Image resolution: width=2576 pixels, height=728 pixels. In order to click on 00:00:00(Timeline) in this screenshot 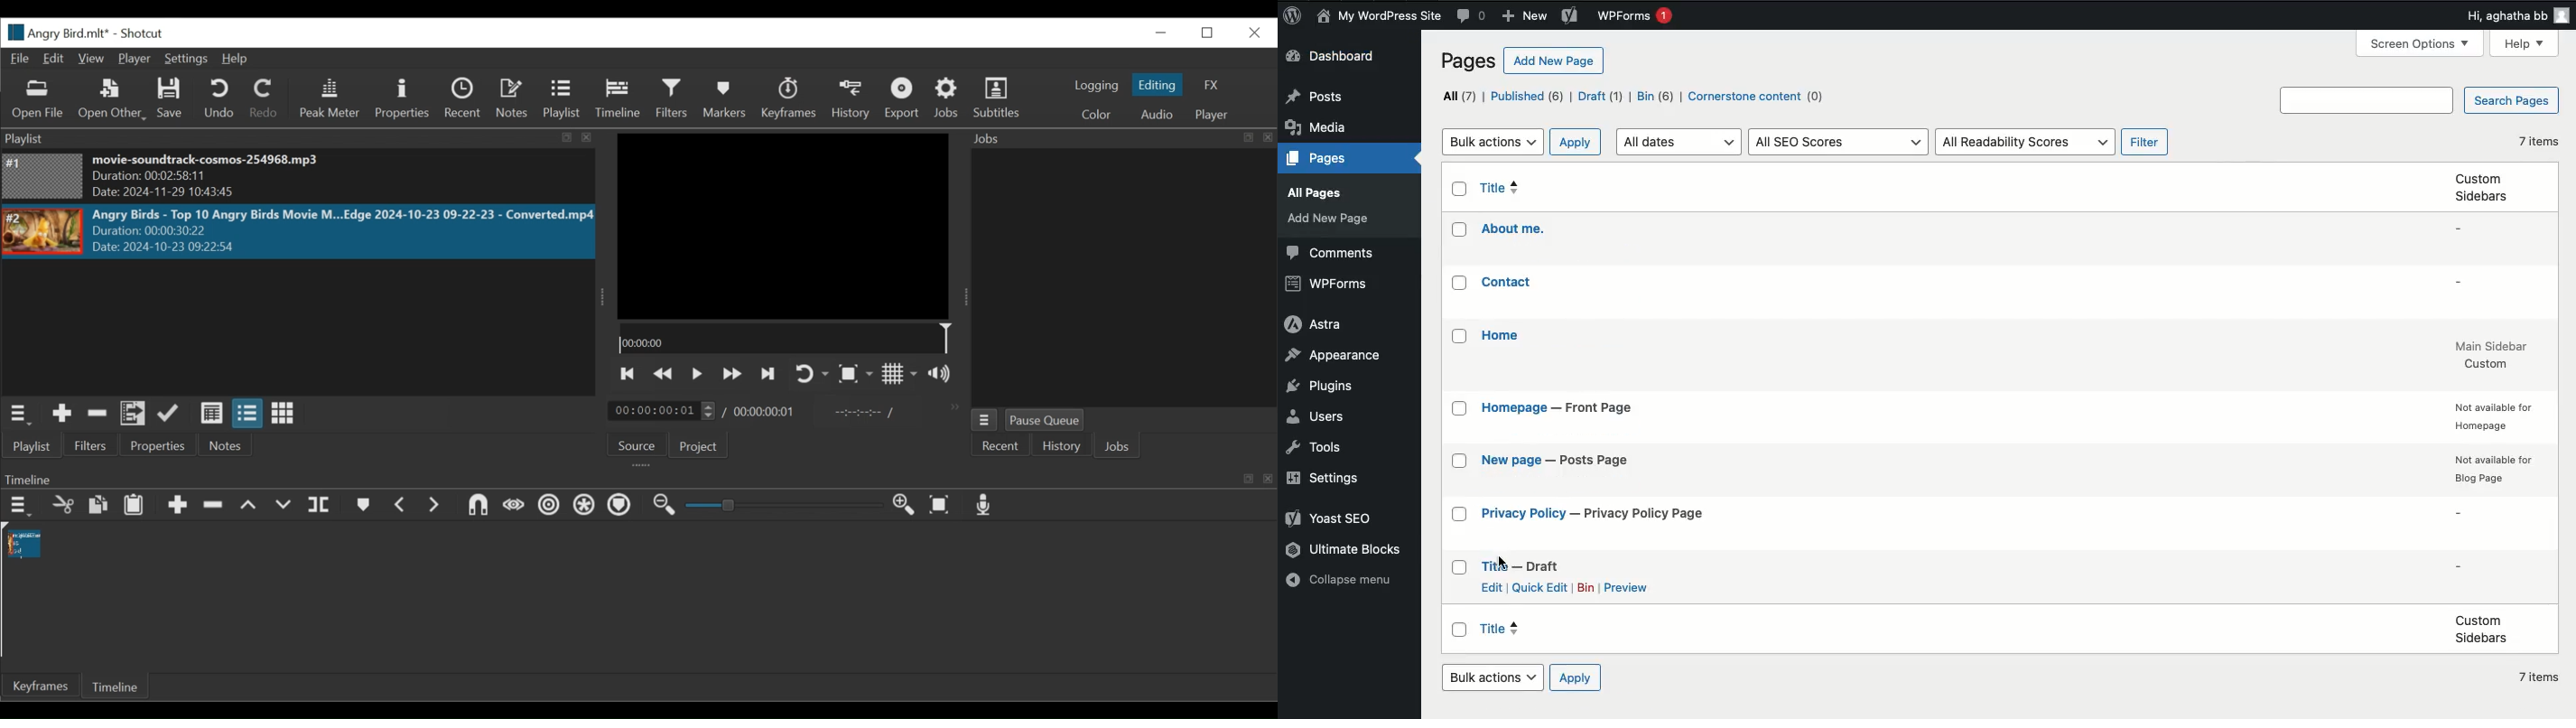, I will do `click(784, 340)`.